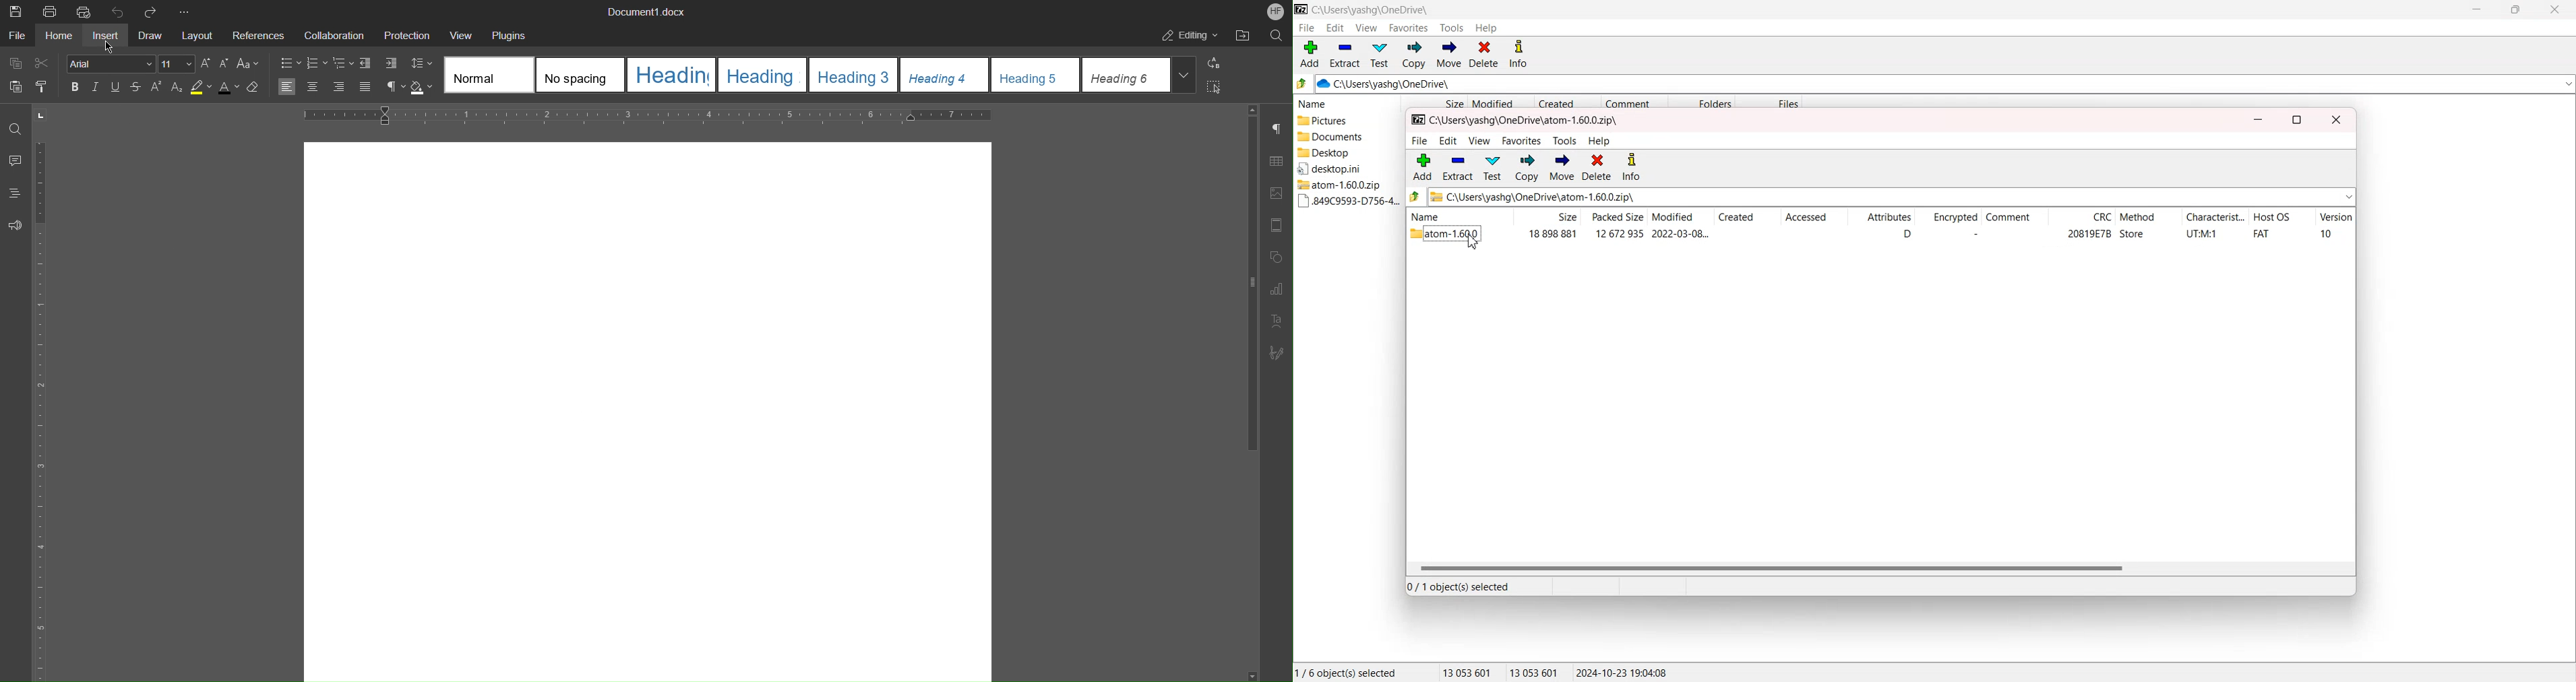 This screenshot has width=2576, height=700. What do you see at coordinates (1253, 674) in the screenshot?
I see `Scroll down` at bounding box center [1253, 674].